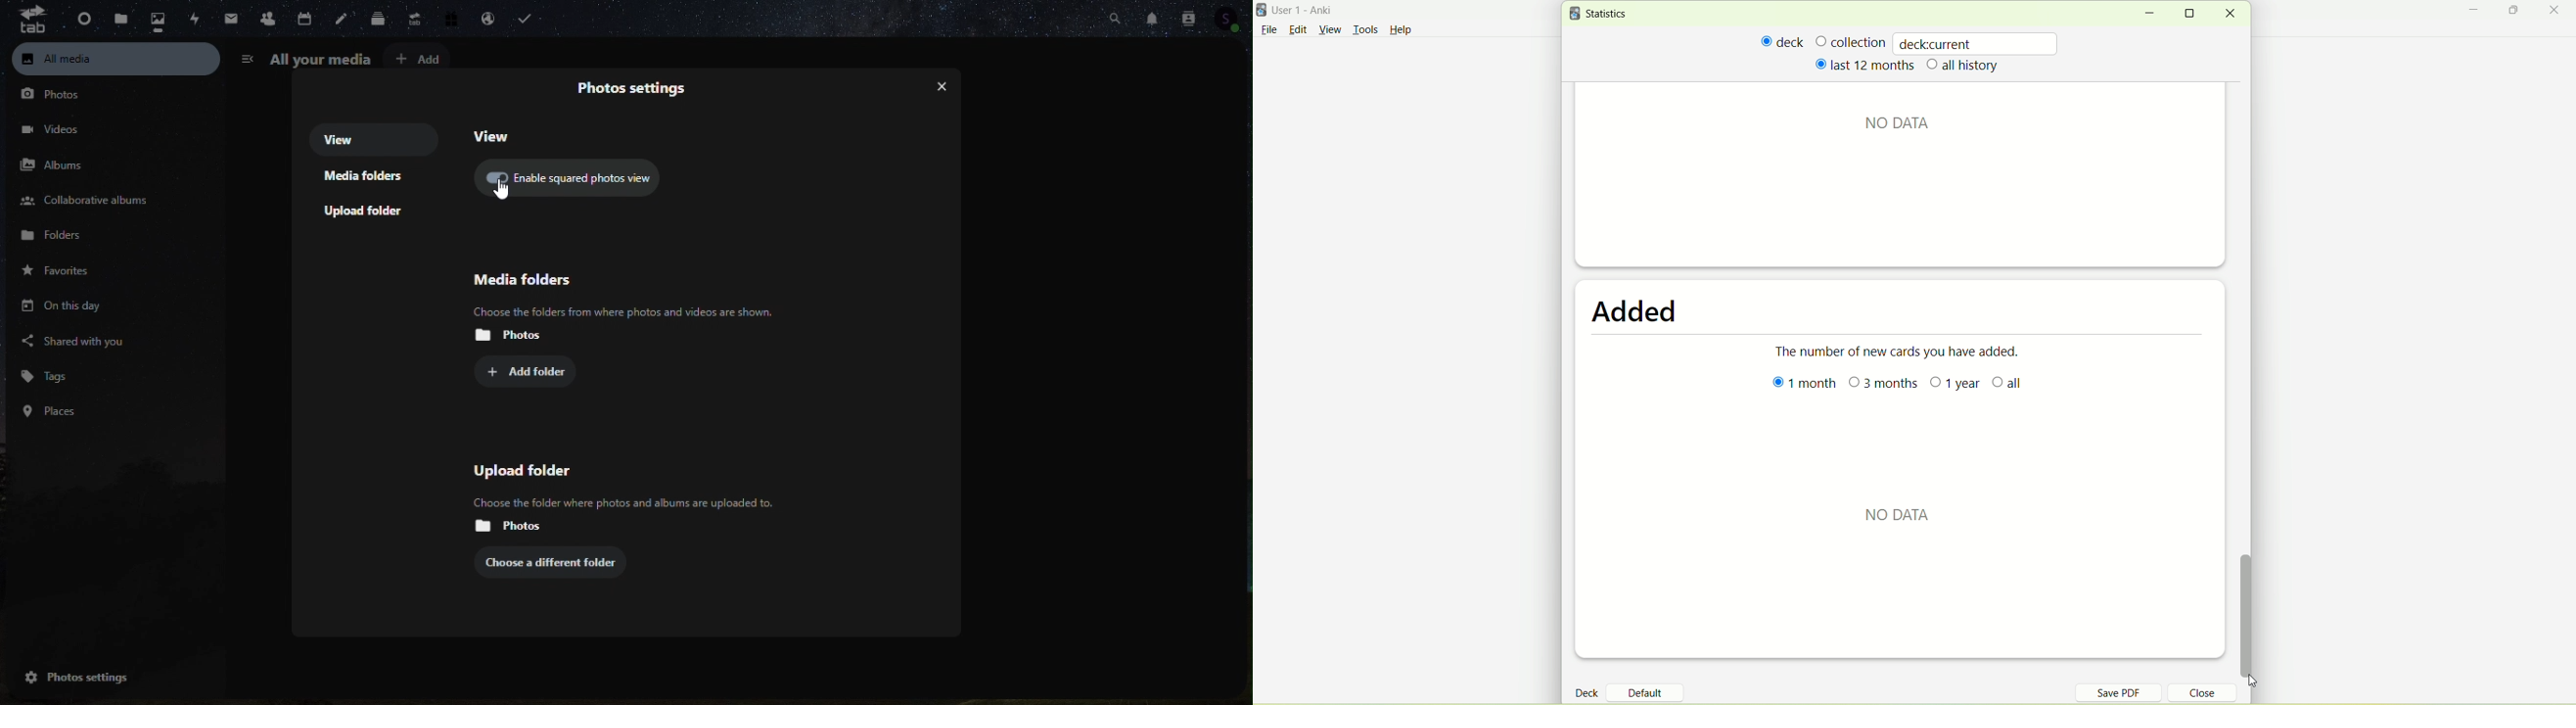 The height and width of the screenshot is (728, 2576). Describe the element at coordinates (2195, 13) in the screenshot. I see `maximize` at that location.